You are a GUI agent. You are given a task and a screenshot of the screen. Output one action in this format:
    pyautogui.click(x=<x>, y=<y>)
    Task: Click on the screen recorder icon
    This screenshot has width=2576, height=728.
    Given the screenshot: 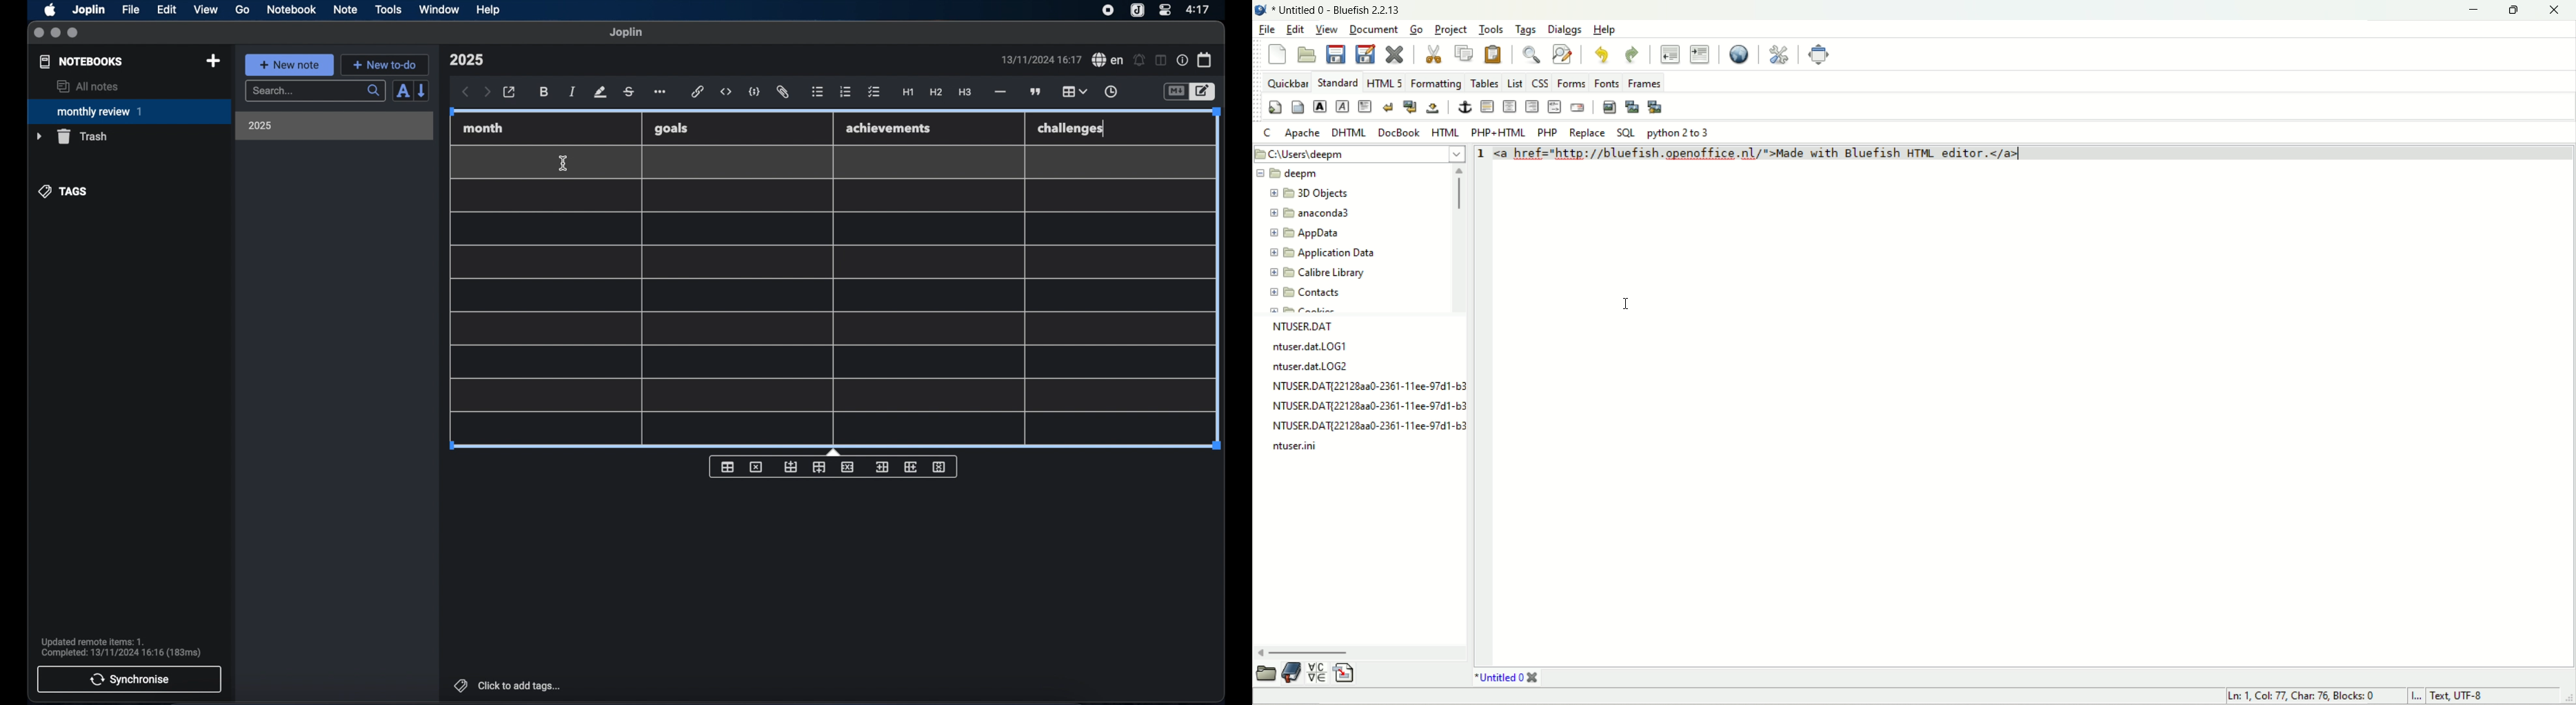 What is the action you would take?
    pyautogui.click(x=1109, y=10)
    